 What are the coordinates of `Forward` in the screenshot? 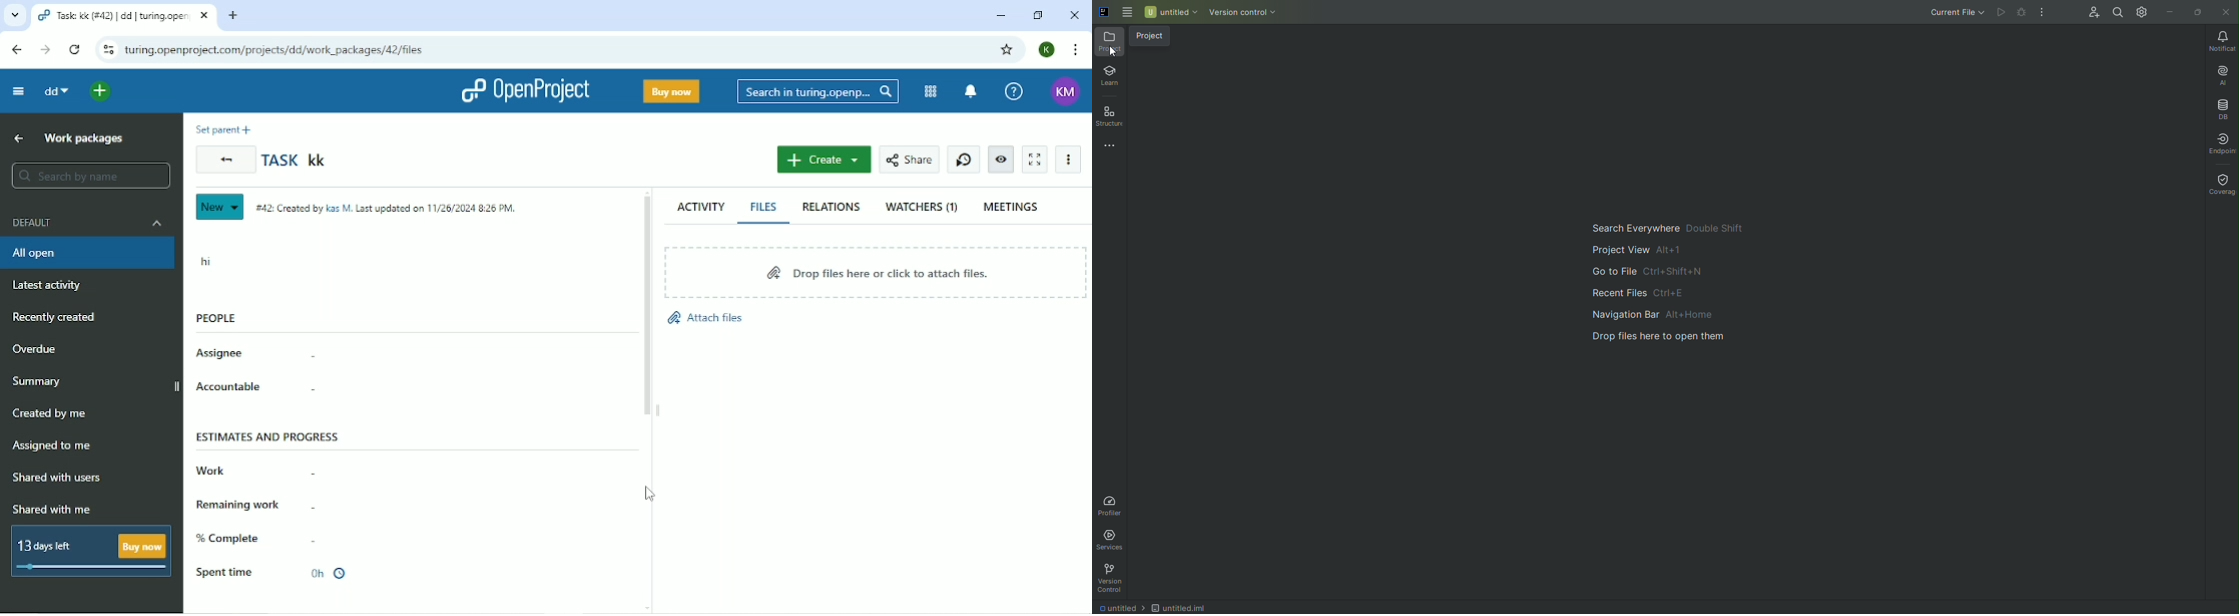 It's located at (46, 49).